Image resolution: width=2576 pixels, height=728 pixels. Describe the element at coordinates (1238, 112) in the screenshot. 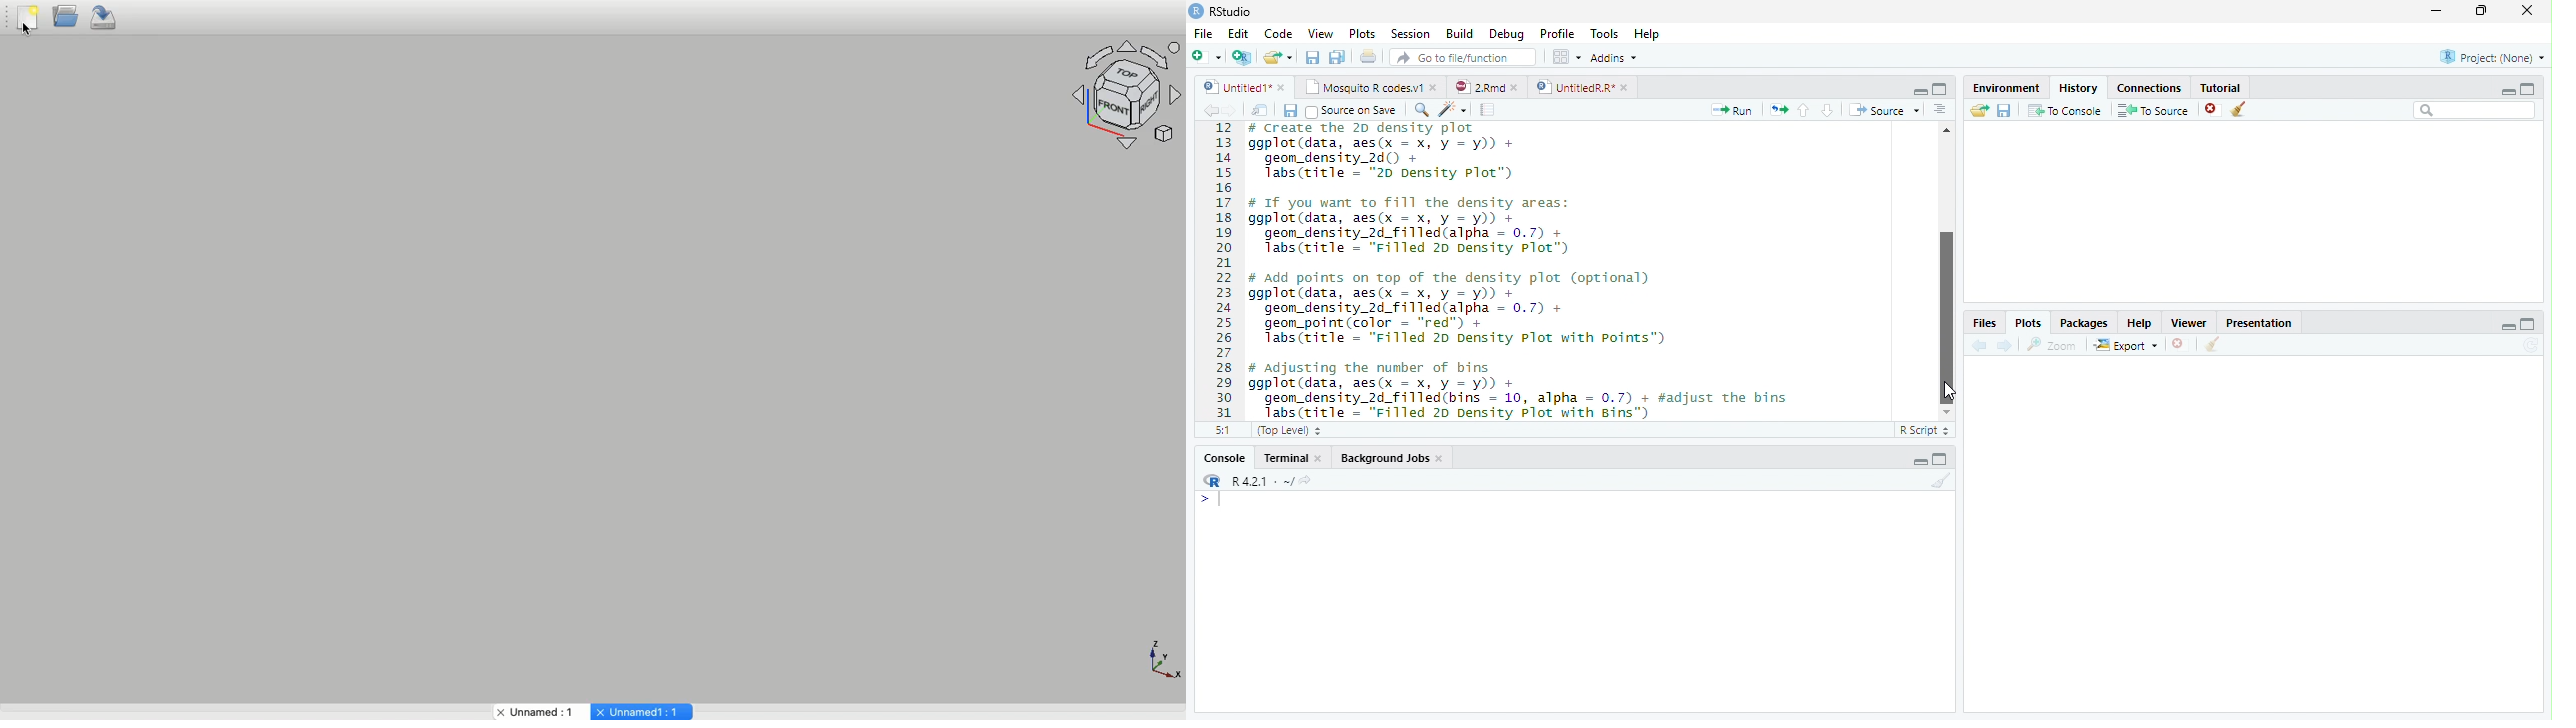

I see `next` at that location.